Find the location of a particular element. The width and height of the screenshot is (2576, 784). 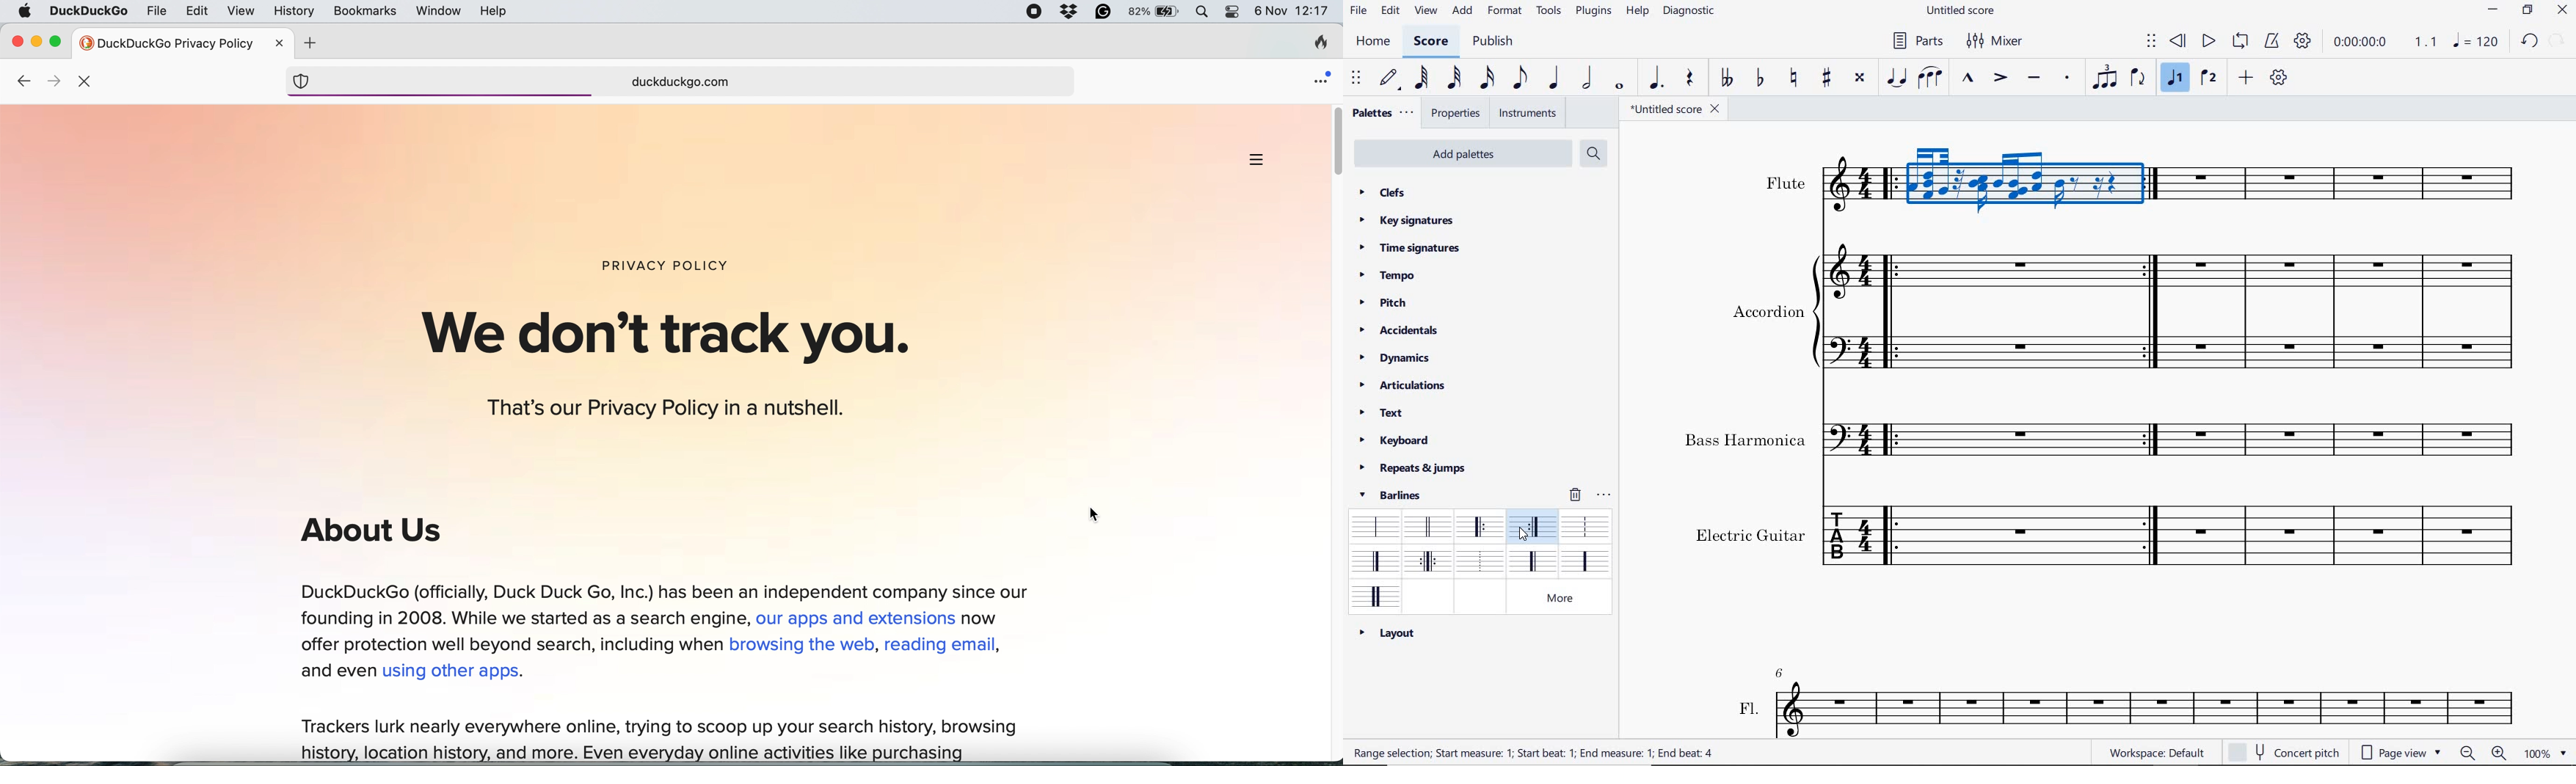

double bar line is located at coordinates (1427, 526).